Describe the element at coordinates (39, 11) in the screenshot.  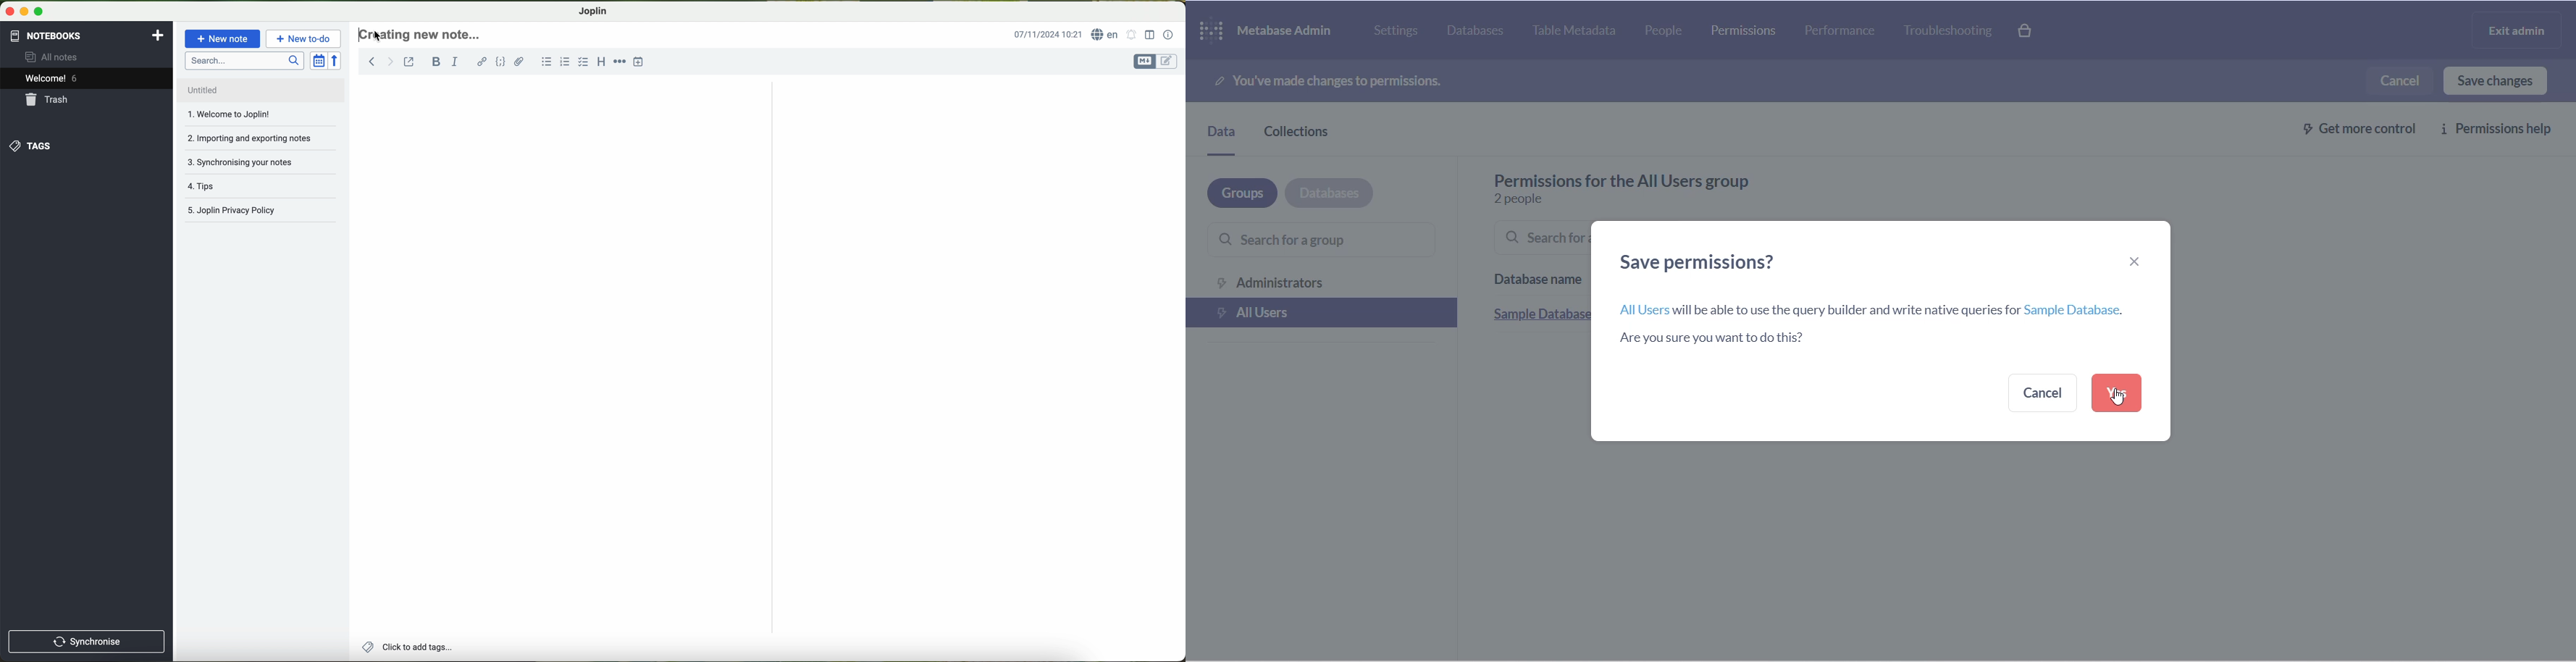
I see `maximize` at that location.